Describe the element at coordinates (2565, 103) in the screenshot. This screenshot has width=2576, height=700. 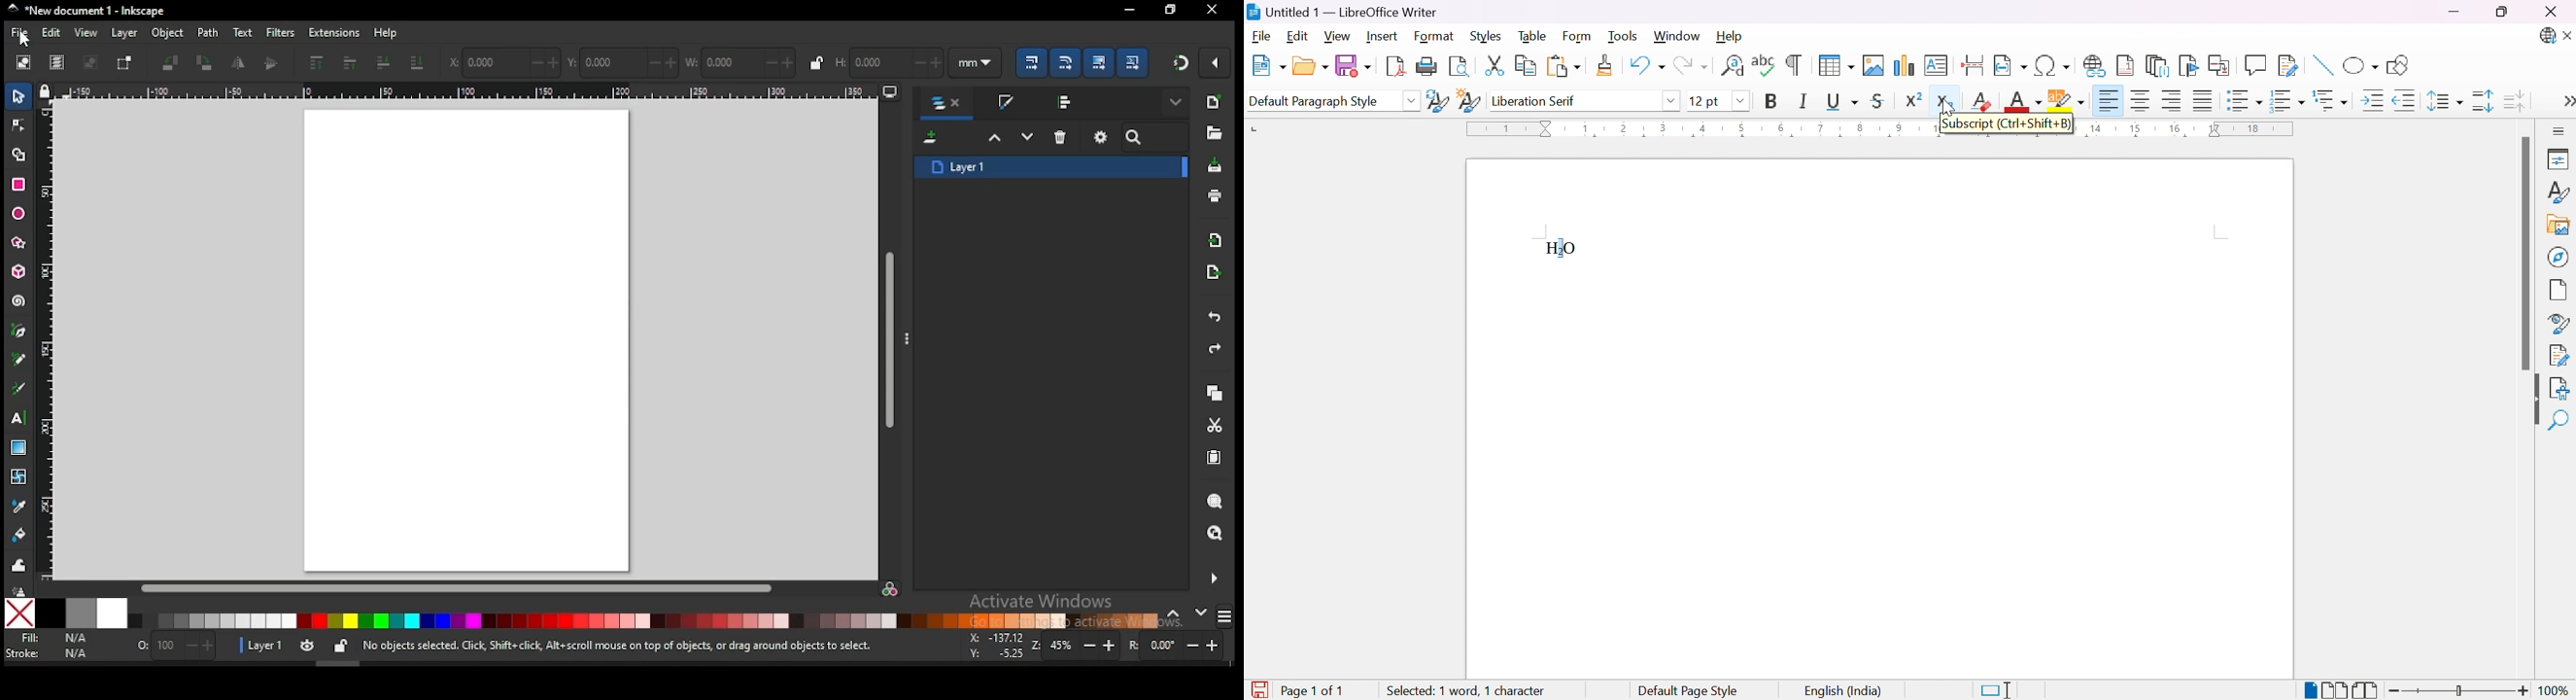
I see `More` at that location.